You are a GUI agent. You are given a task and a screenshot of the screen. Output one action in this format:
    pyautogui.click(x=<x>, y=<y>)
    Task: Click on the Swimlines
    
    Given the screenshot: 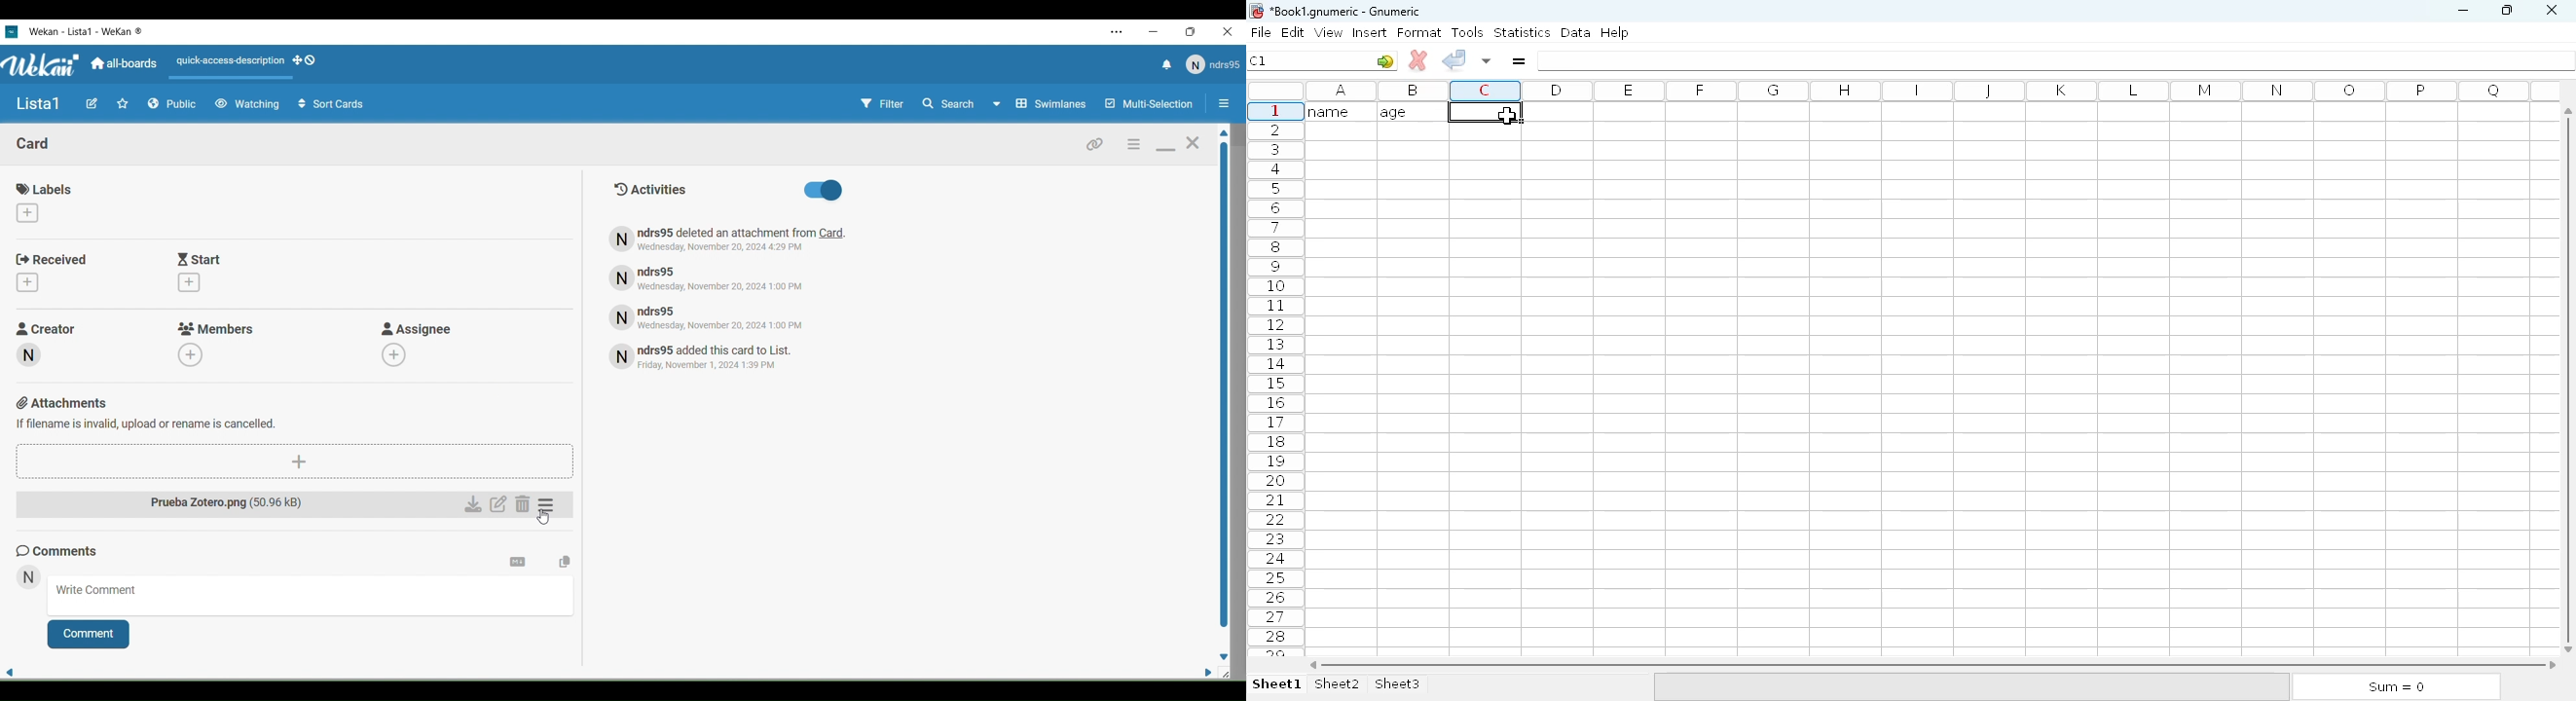 What is the action you would take?
    pyautogui.click(x=1053, y=104)
    